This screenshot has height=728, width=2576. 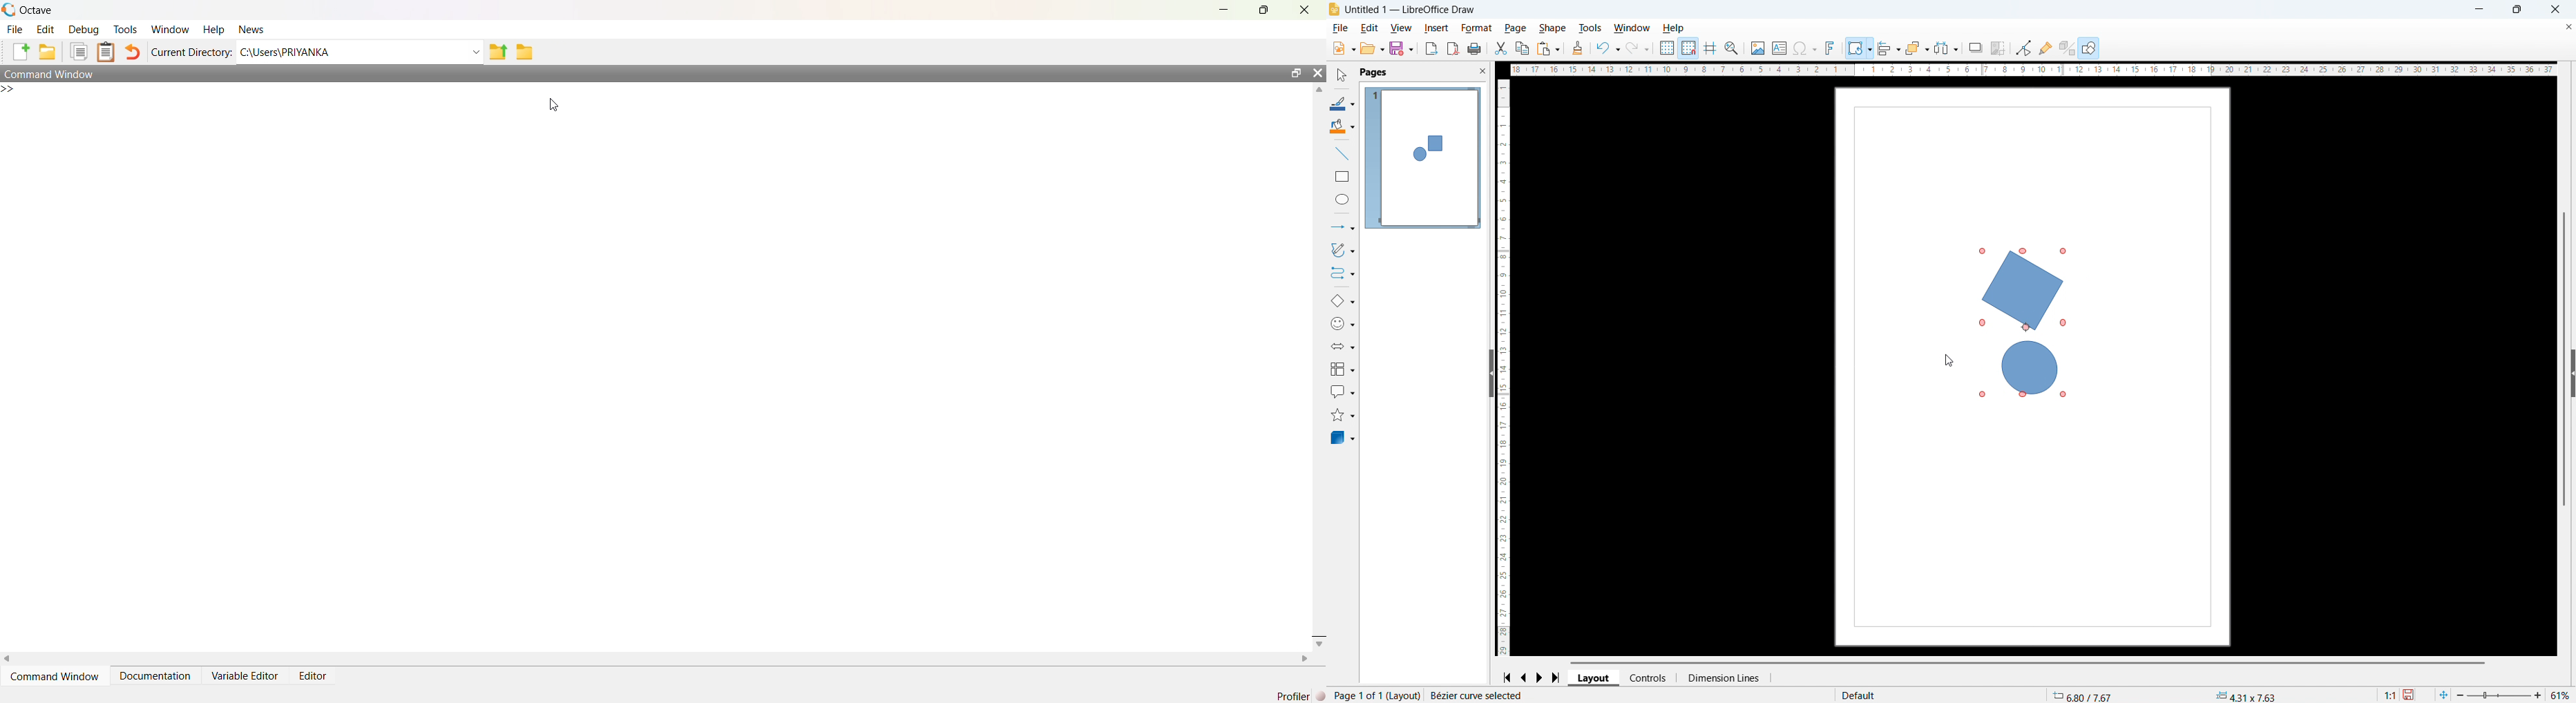 I want to click on Document title , so click(x=1410, y=10).